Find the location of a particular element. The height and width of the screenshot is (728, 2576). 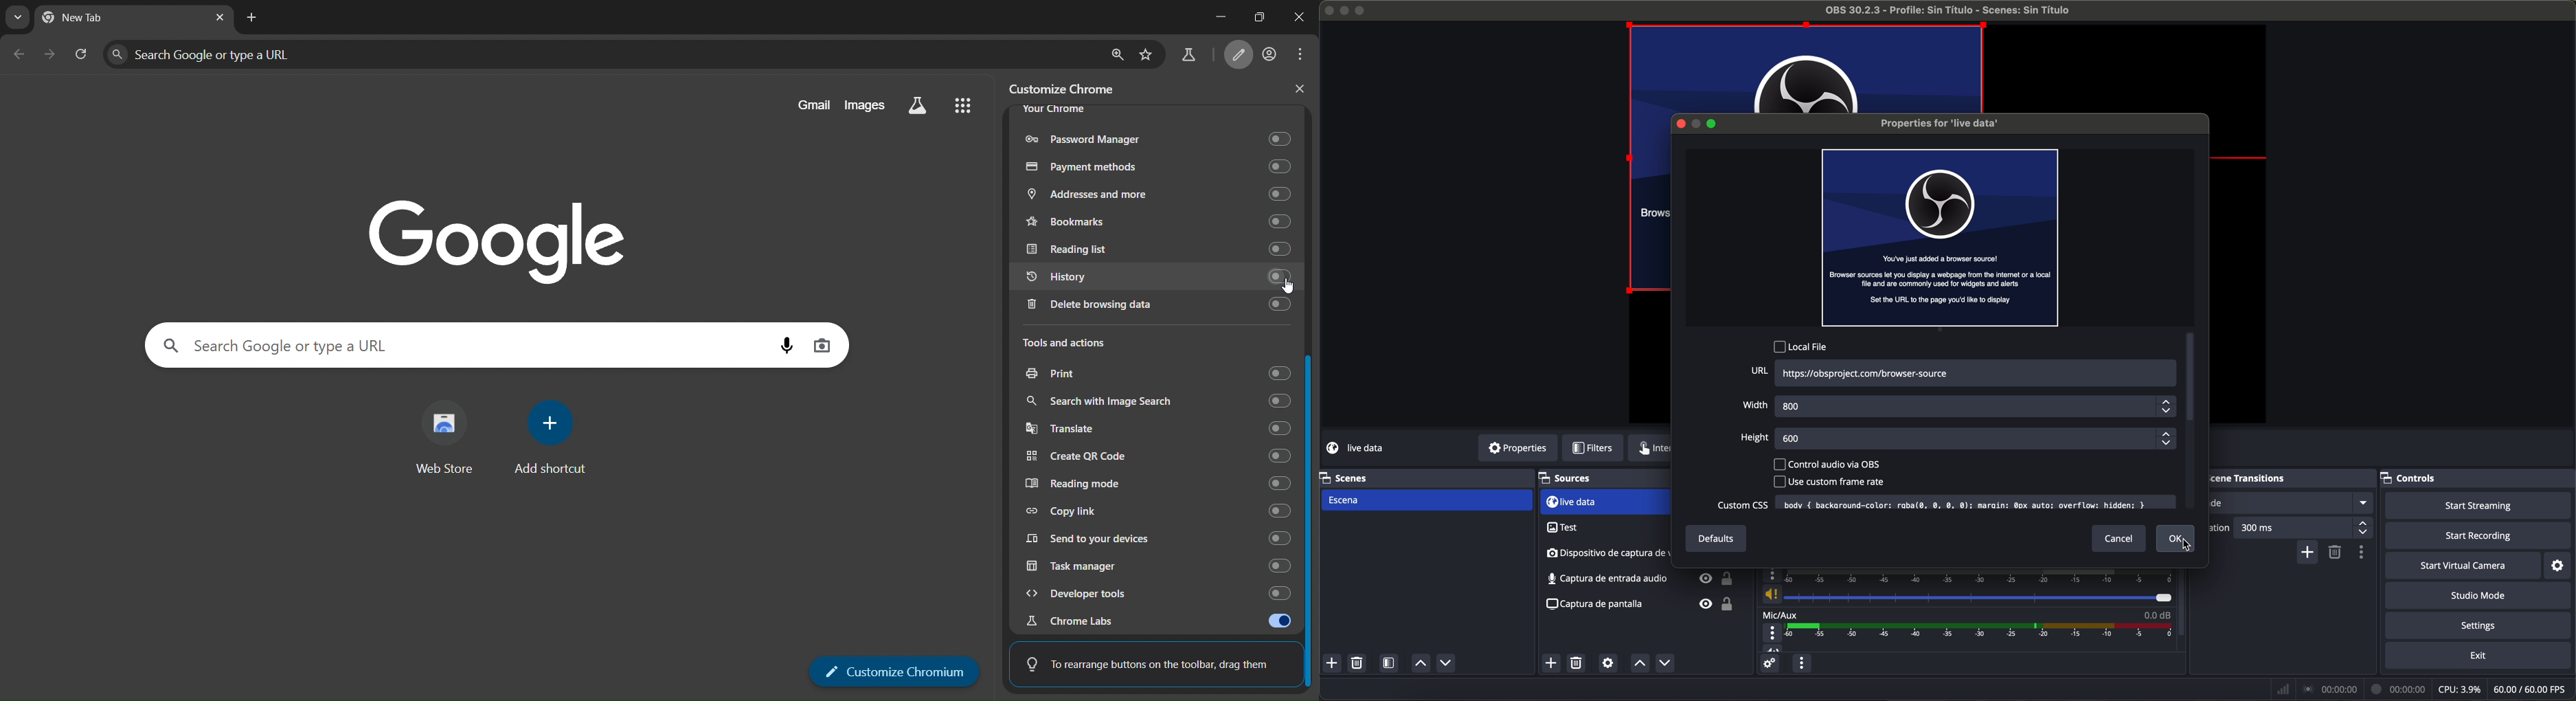

mic/aux is located at coordinates (1785, 615).